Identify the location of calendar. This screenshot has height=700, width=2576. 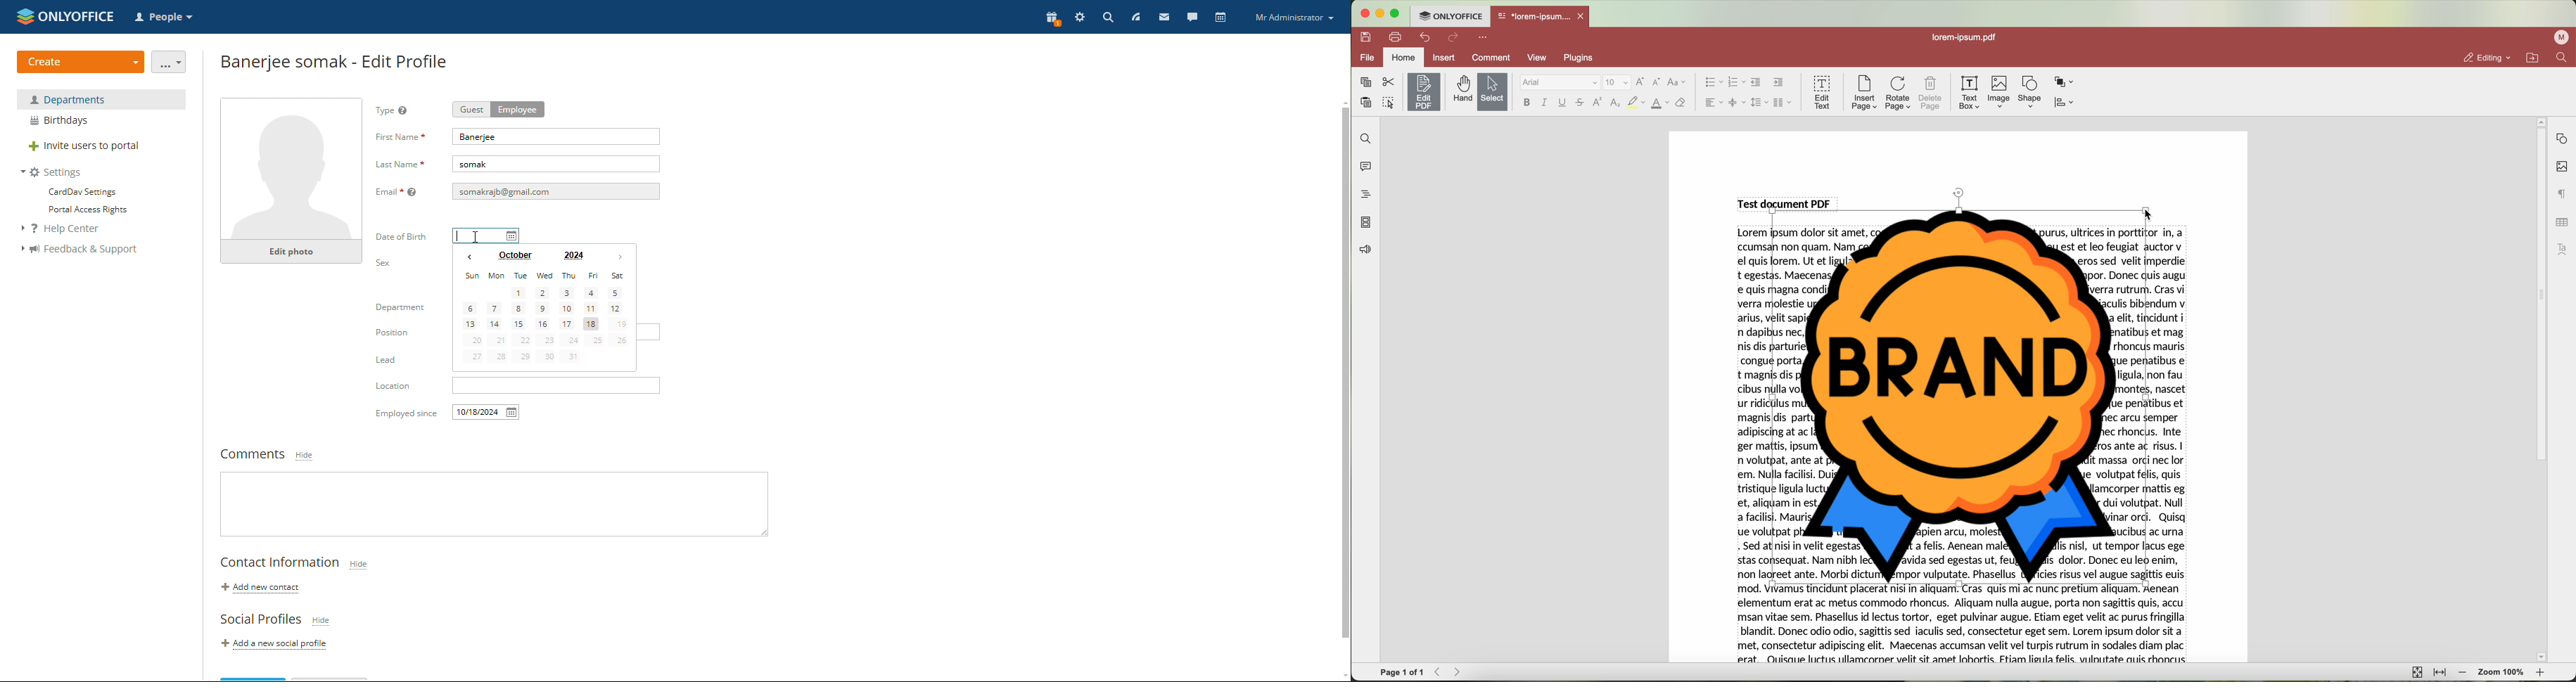
(1220, 17).